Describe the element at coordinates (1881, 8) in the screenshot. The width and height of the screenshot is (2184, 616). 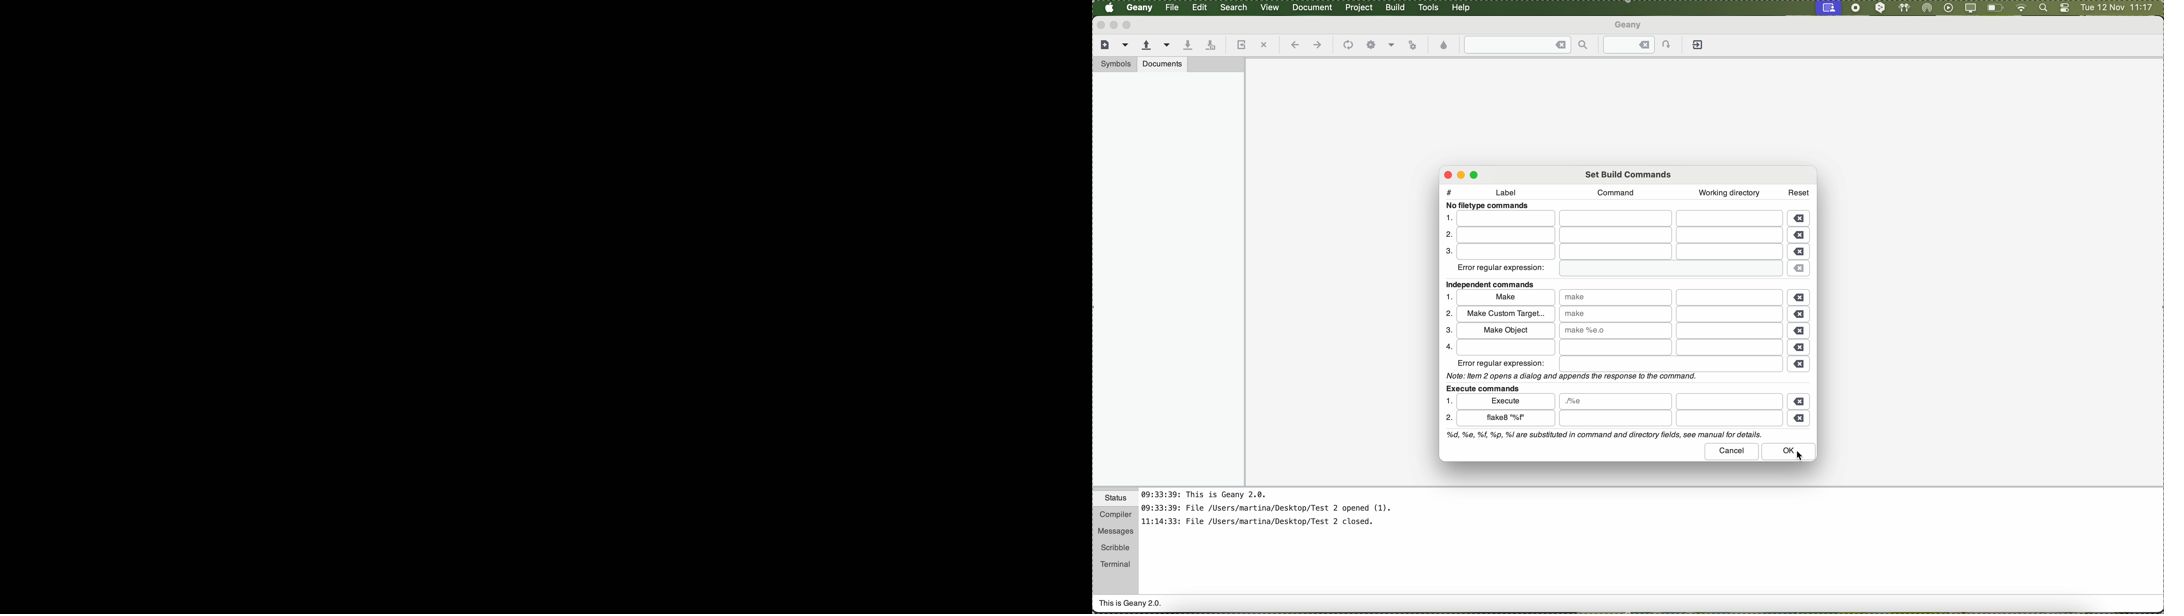
I see `DeepL` at that location.